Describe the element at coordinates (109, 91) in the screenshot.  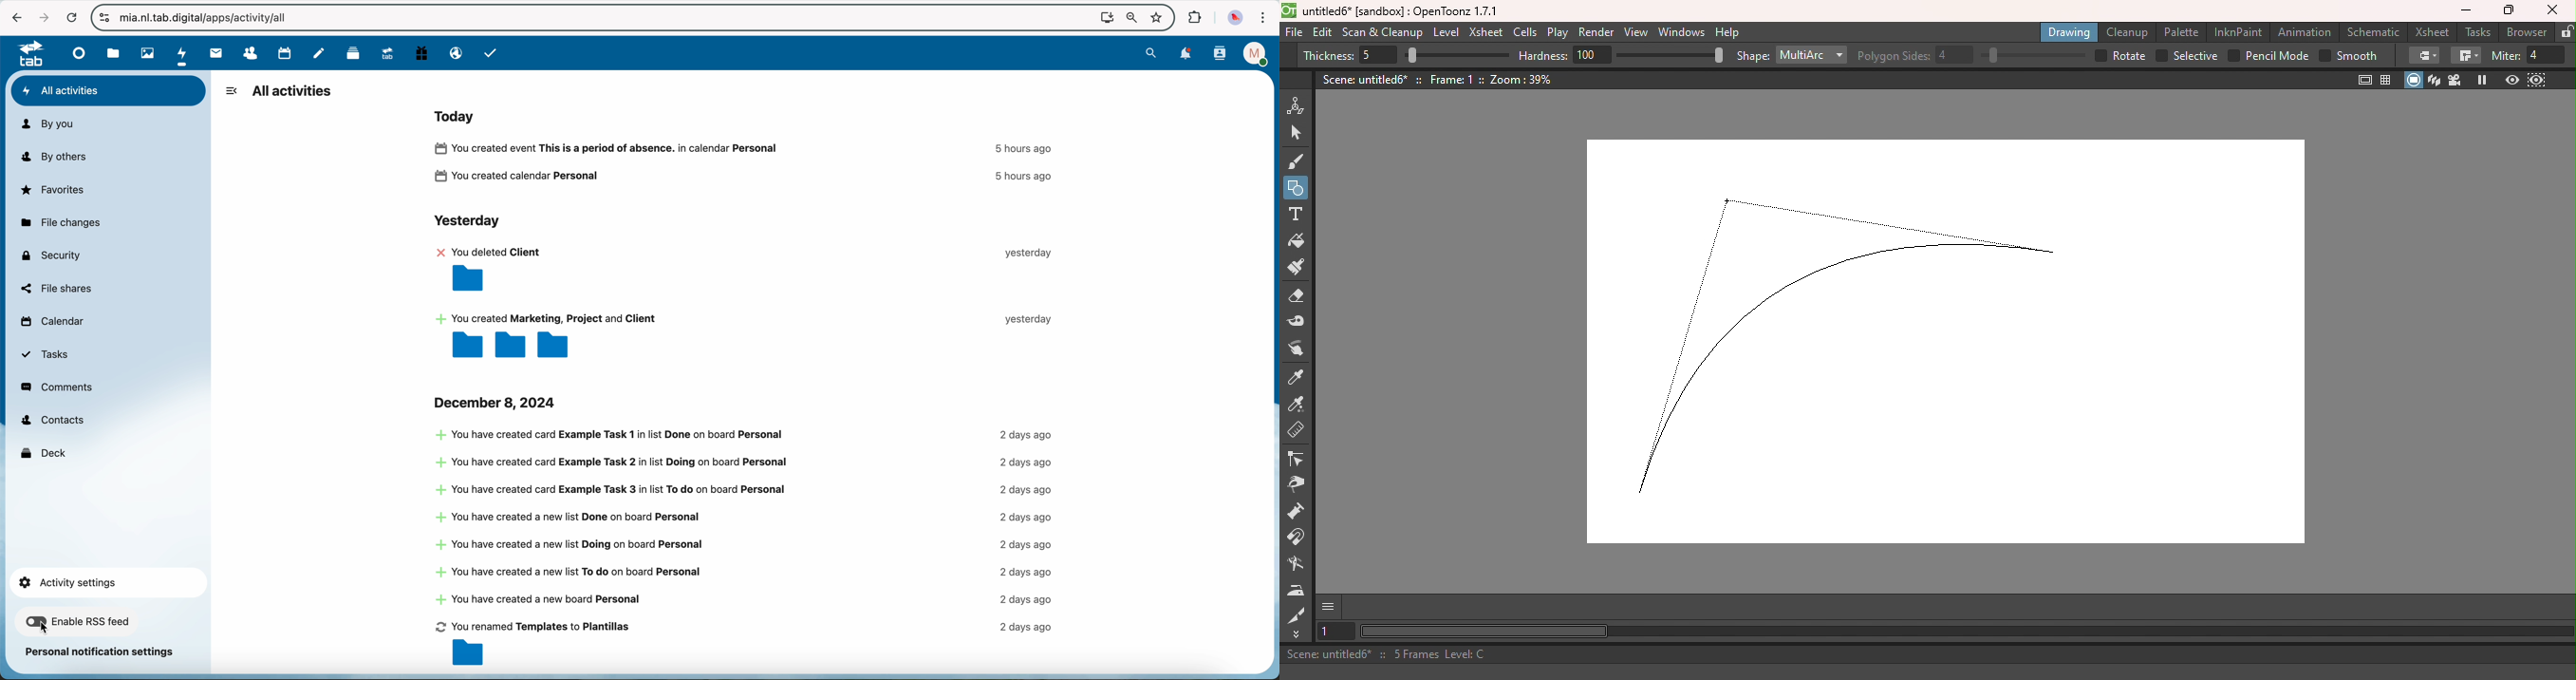
I see `all activities` at that location.